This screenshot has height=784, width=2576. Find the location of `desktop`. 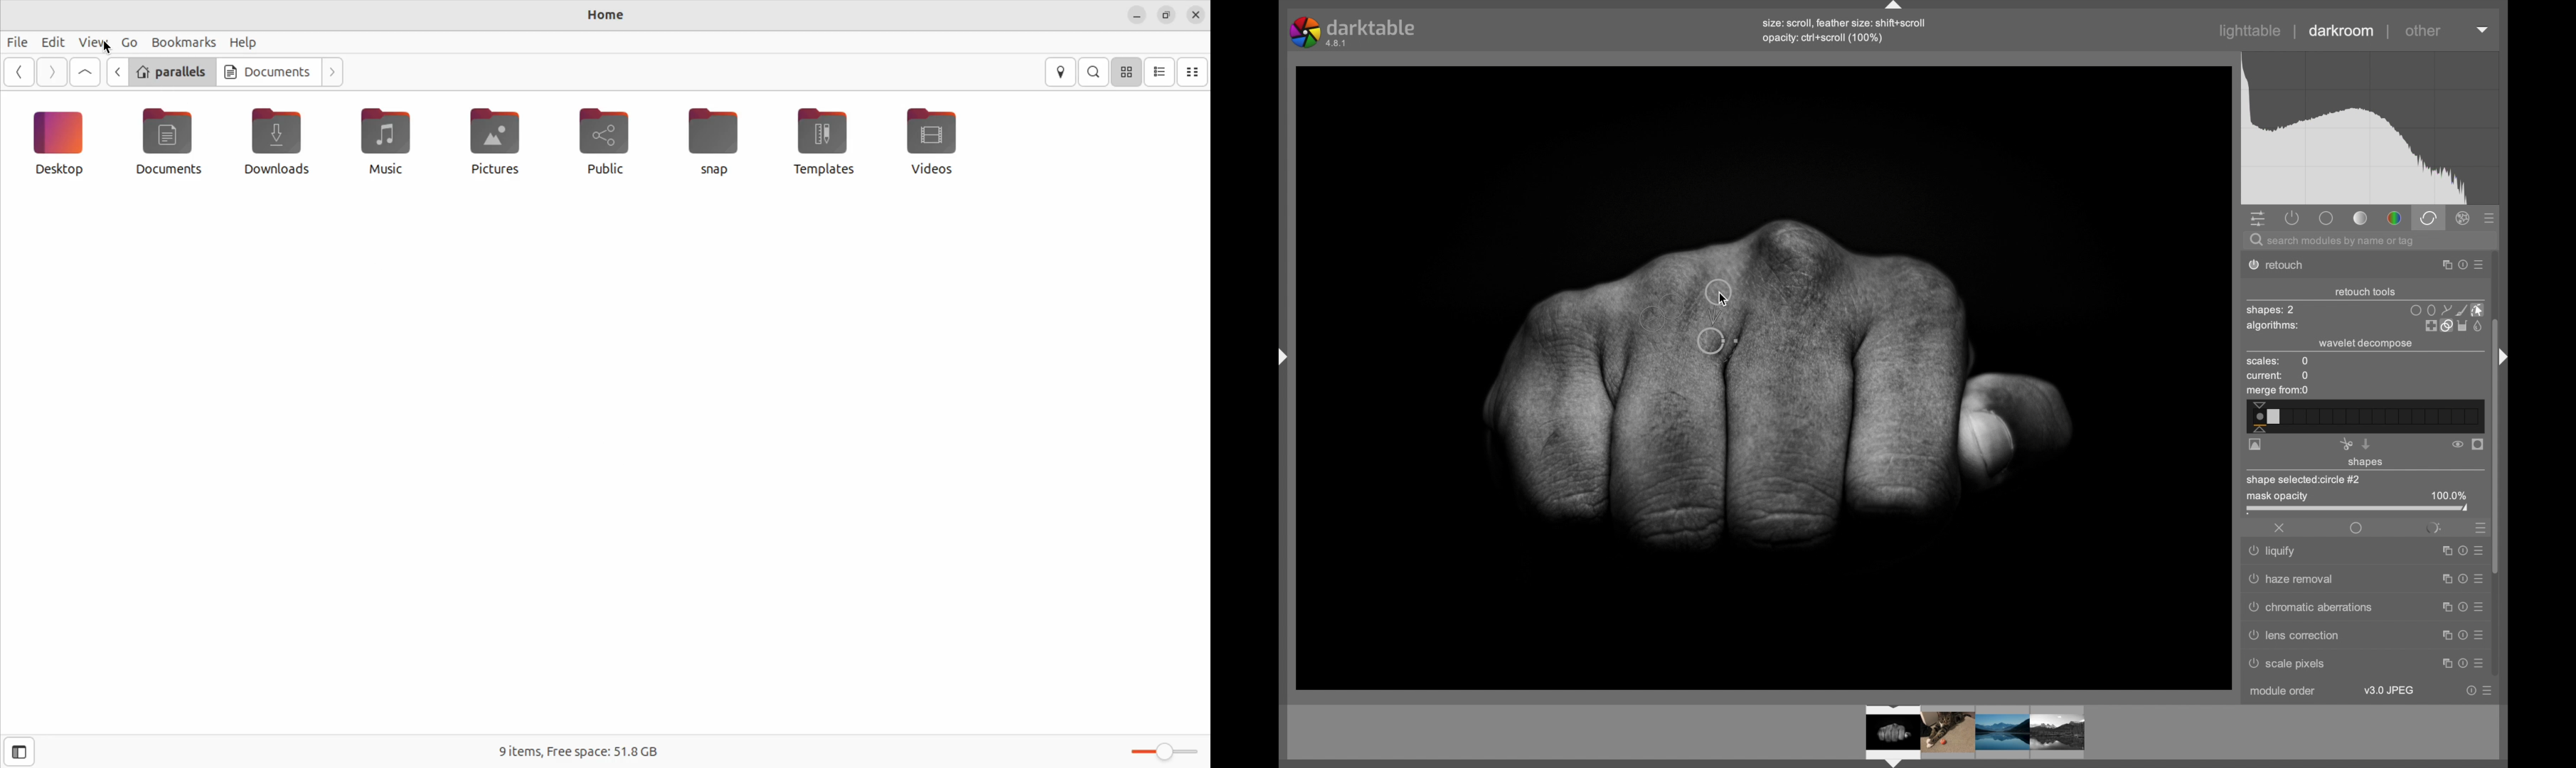

desktop is located at coordinates (65, 140).